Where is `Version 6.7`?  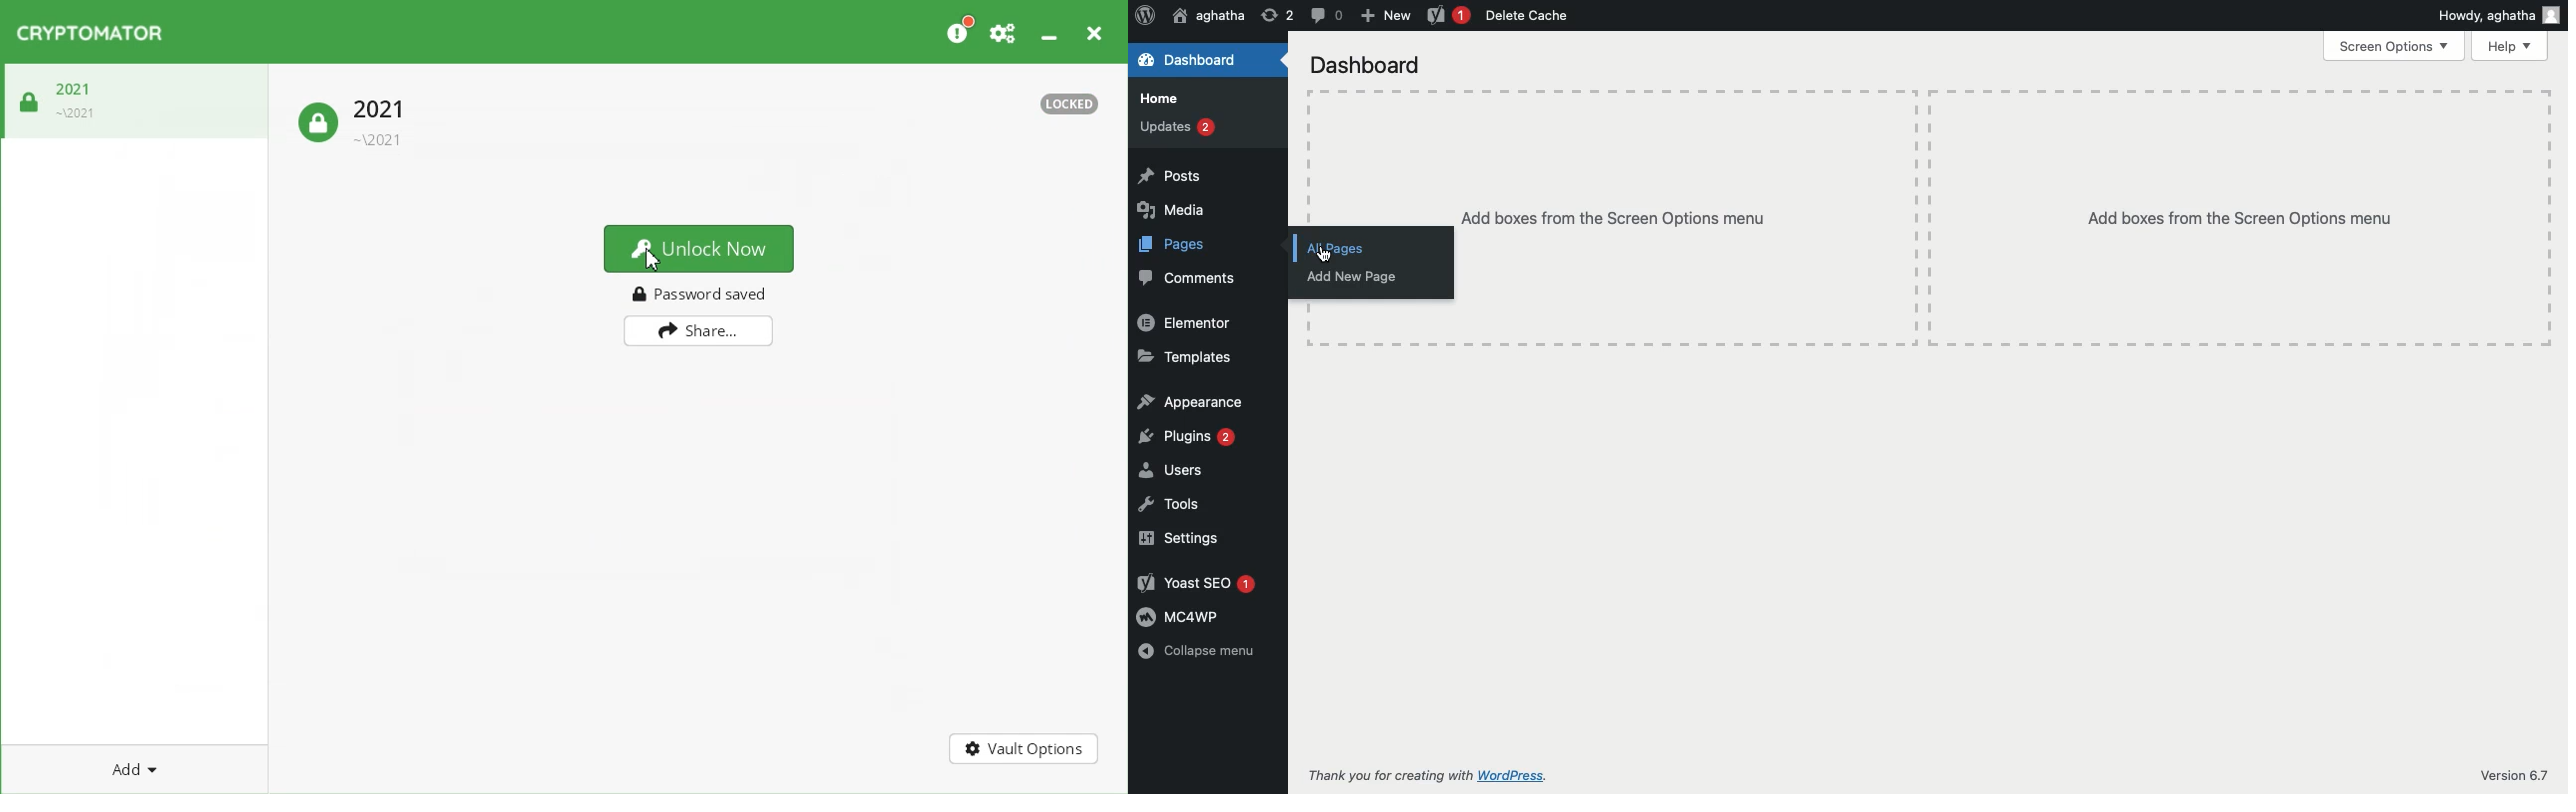
Version 6.7 is located at coordinates (2515, 776).